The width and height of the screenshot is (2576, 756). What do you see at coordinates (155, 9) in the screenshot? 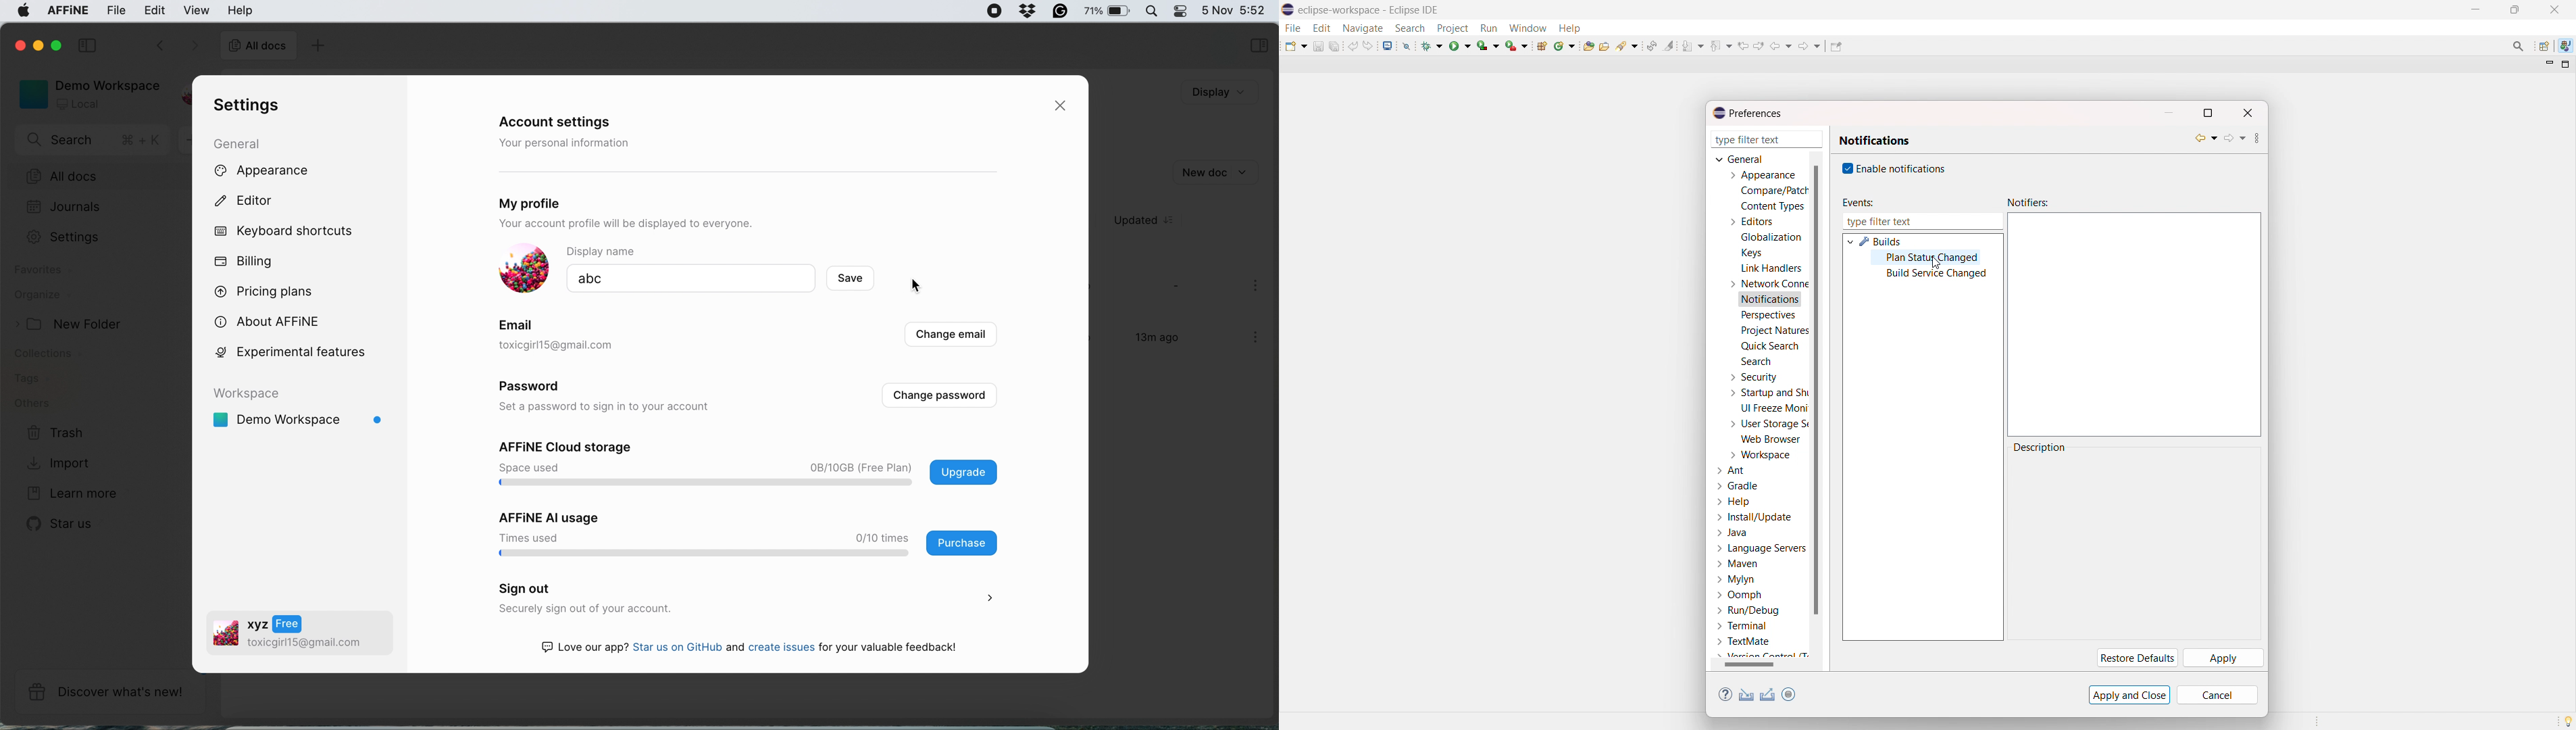
I see `edit` at bounding box center [155, 9].